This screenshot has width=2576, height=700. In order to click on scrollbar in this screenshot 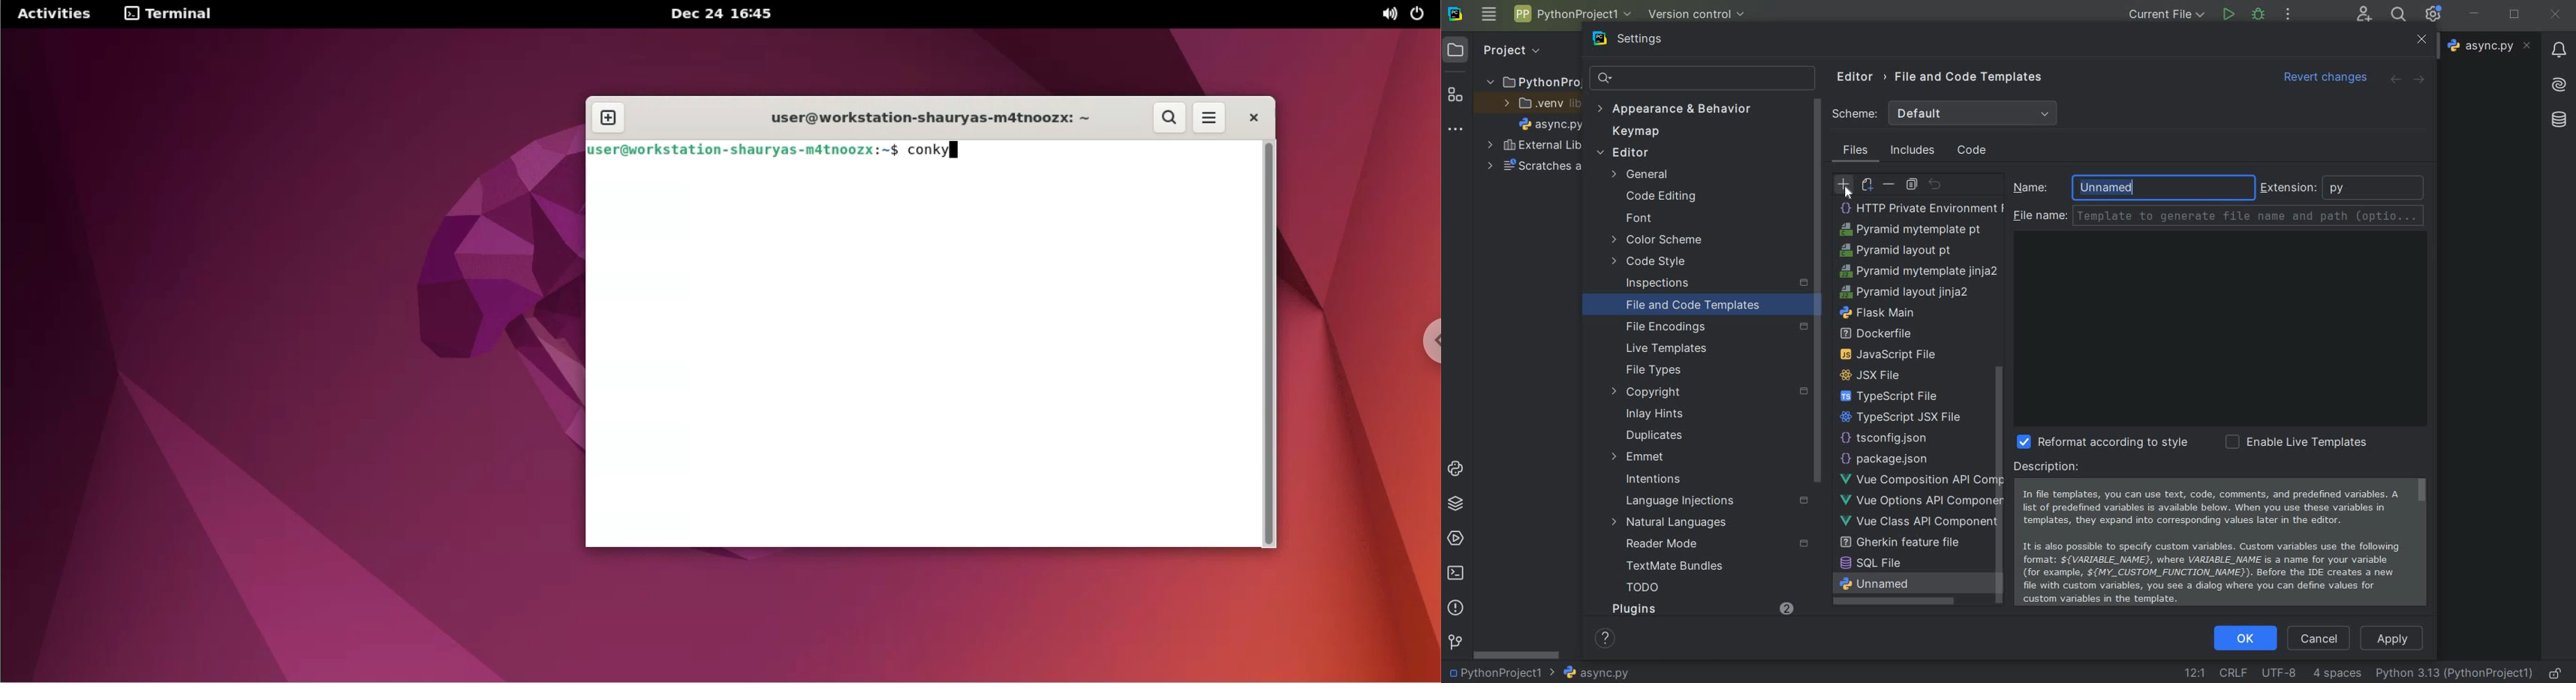, I will do `click(1999, 321)`.